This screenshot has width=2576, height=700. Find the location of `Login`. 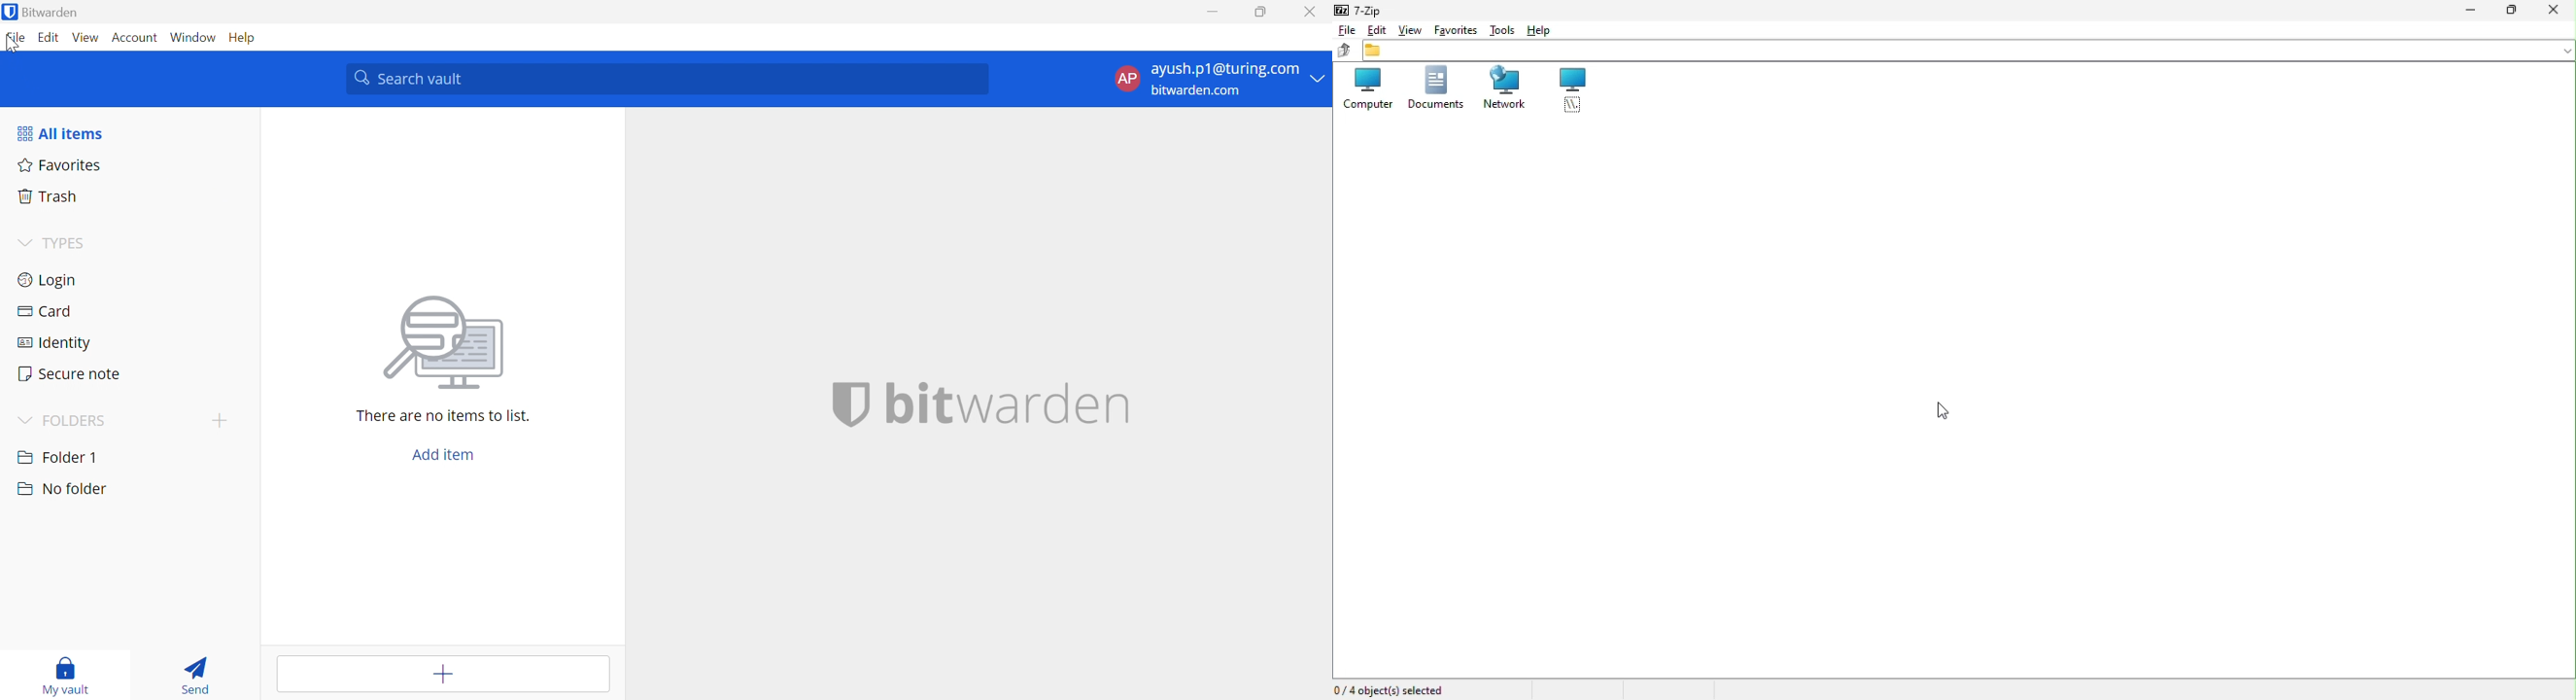

Login is located at coordinates (48, 278).